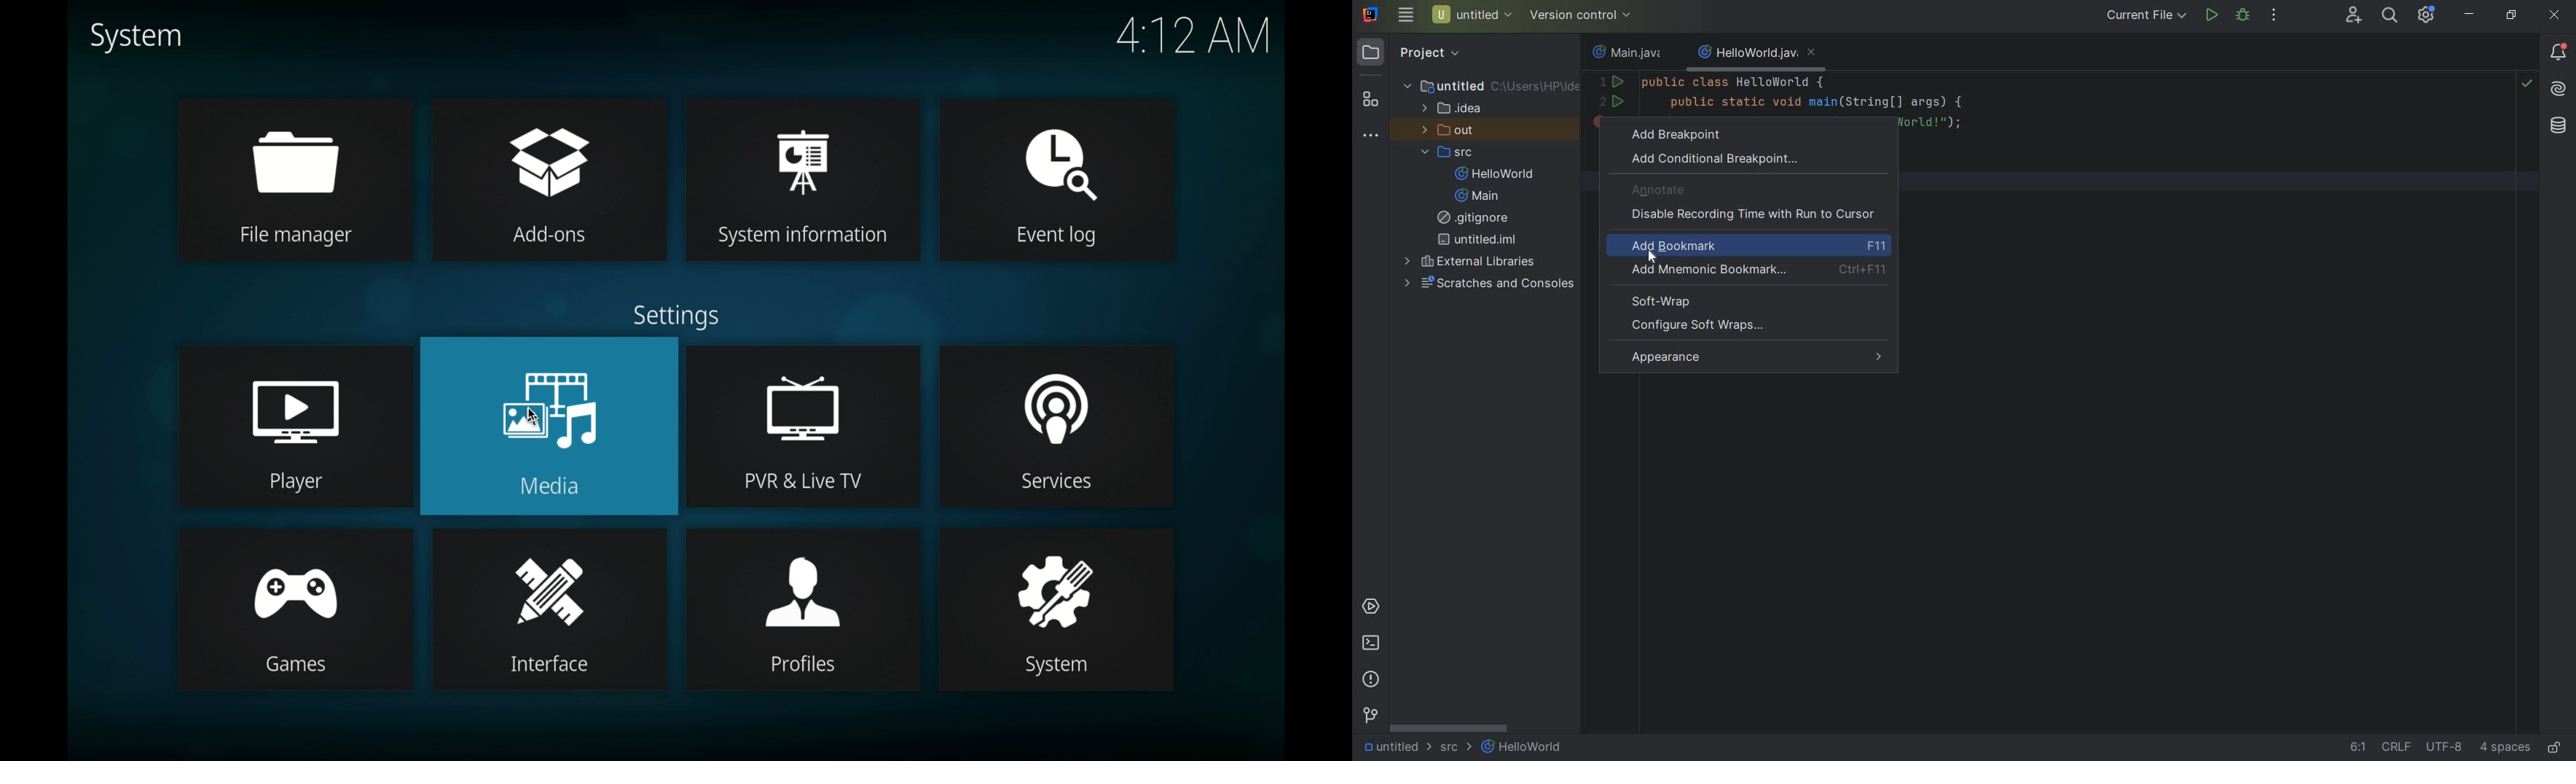 The image size is (2576, 784). What do you see at coordinates (1054, 585) in the screenshot?
I see `system` at bounding box center [1054, 585].